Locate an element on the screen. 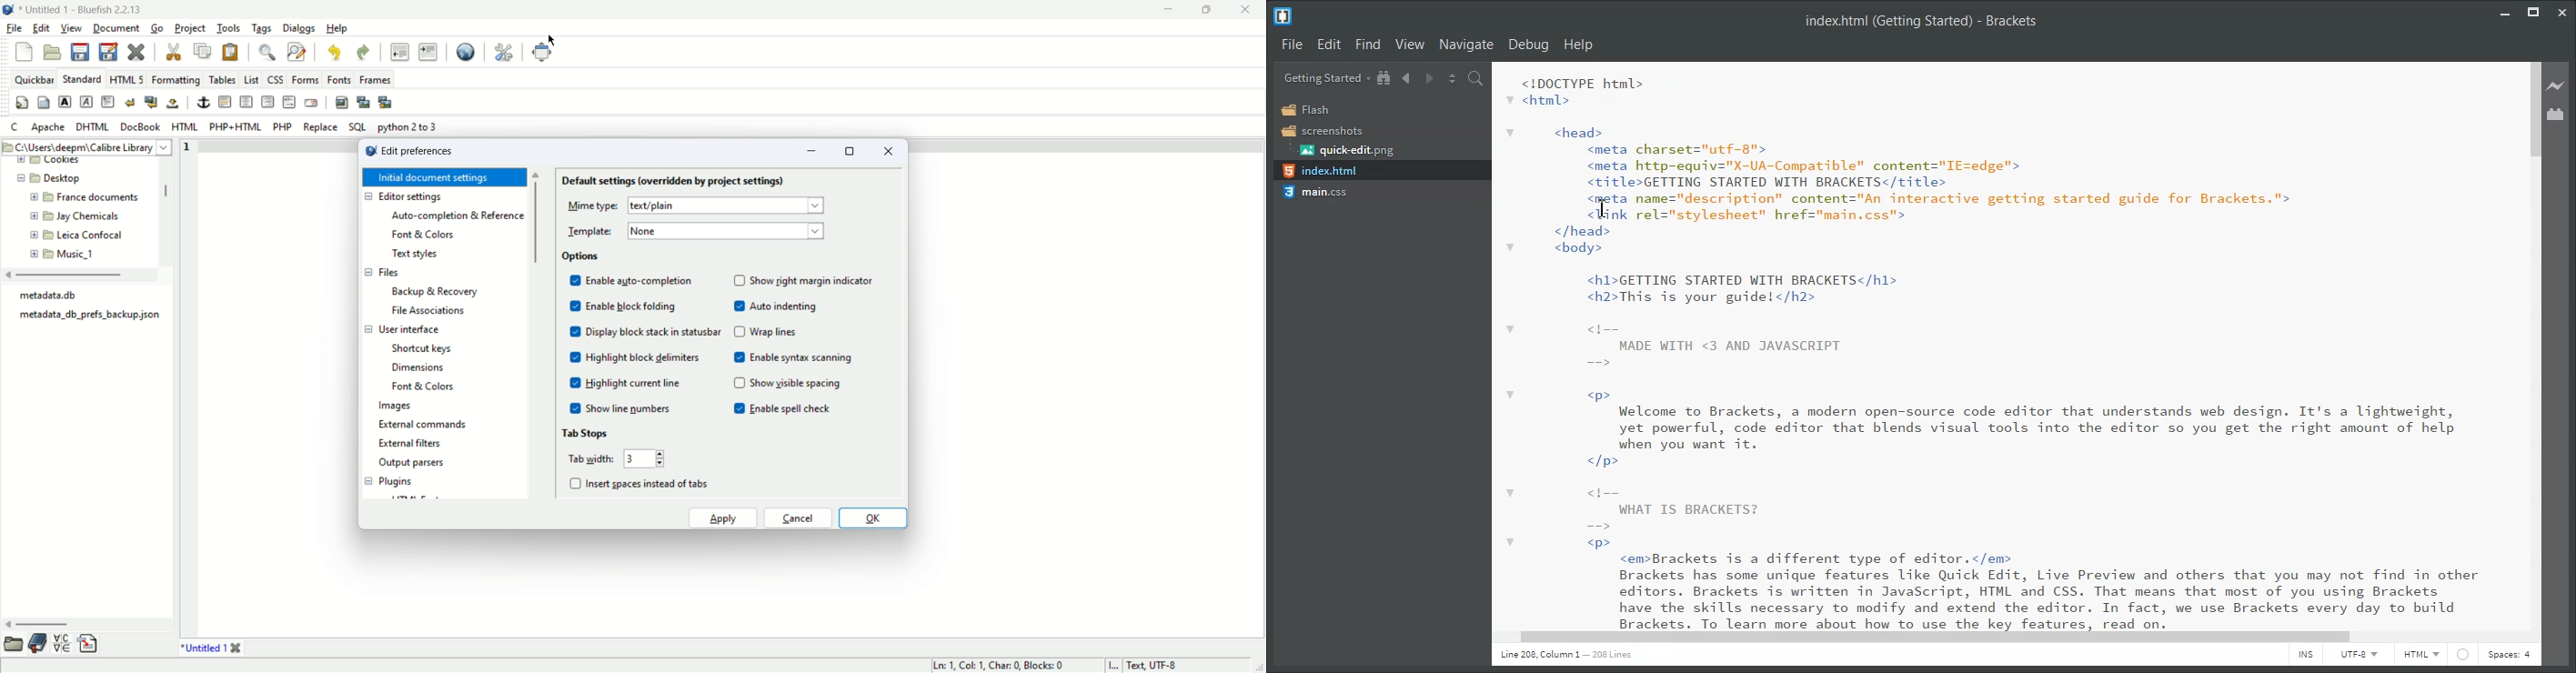  HTML is located at coordinates (2423, 655).